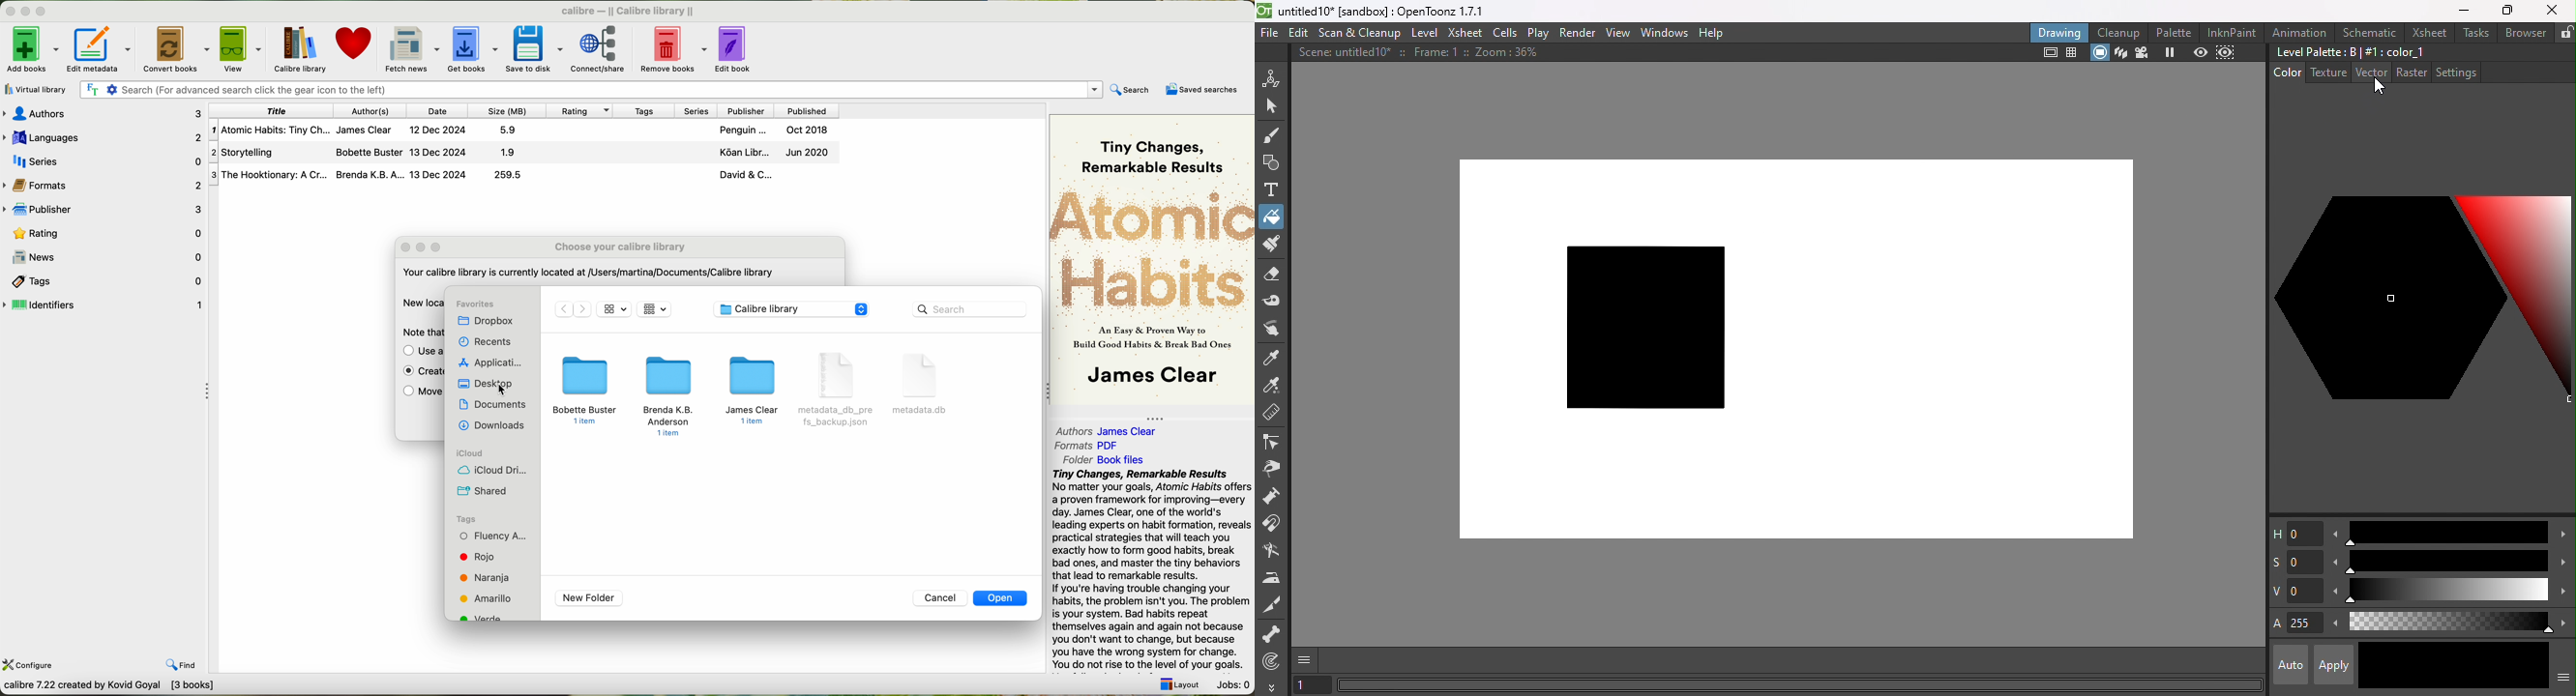  What do you see at coordinates (2563, 675) in the screenshot?
I see `Show or hide parts of the color page` at bounding box center [2563, 675].